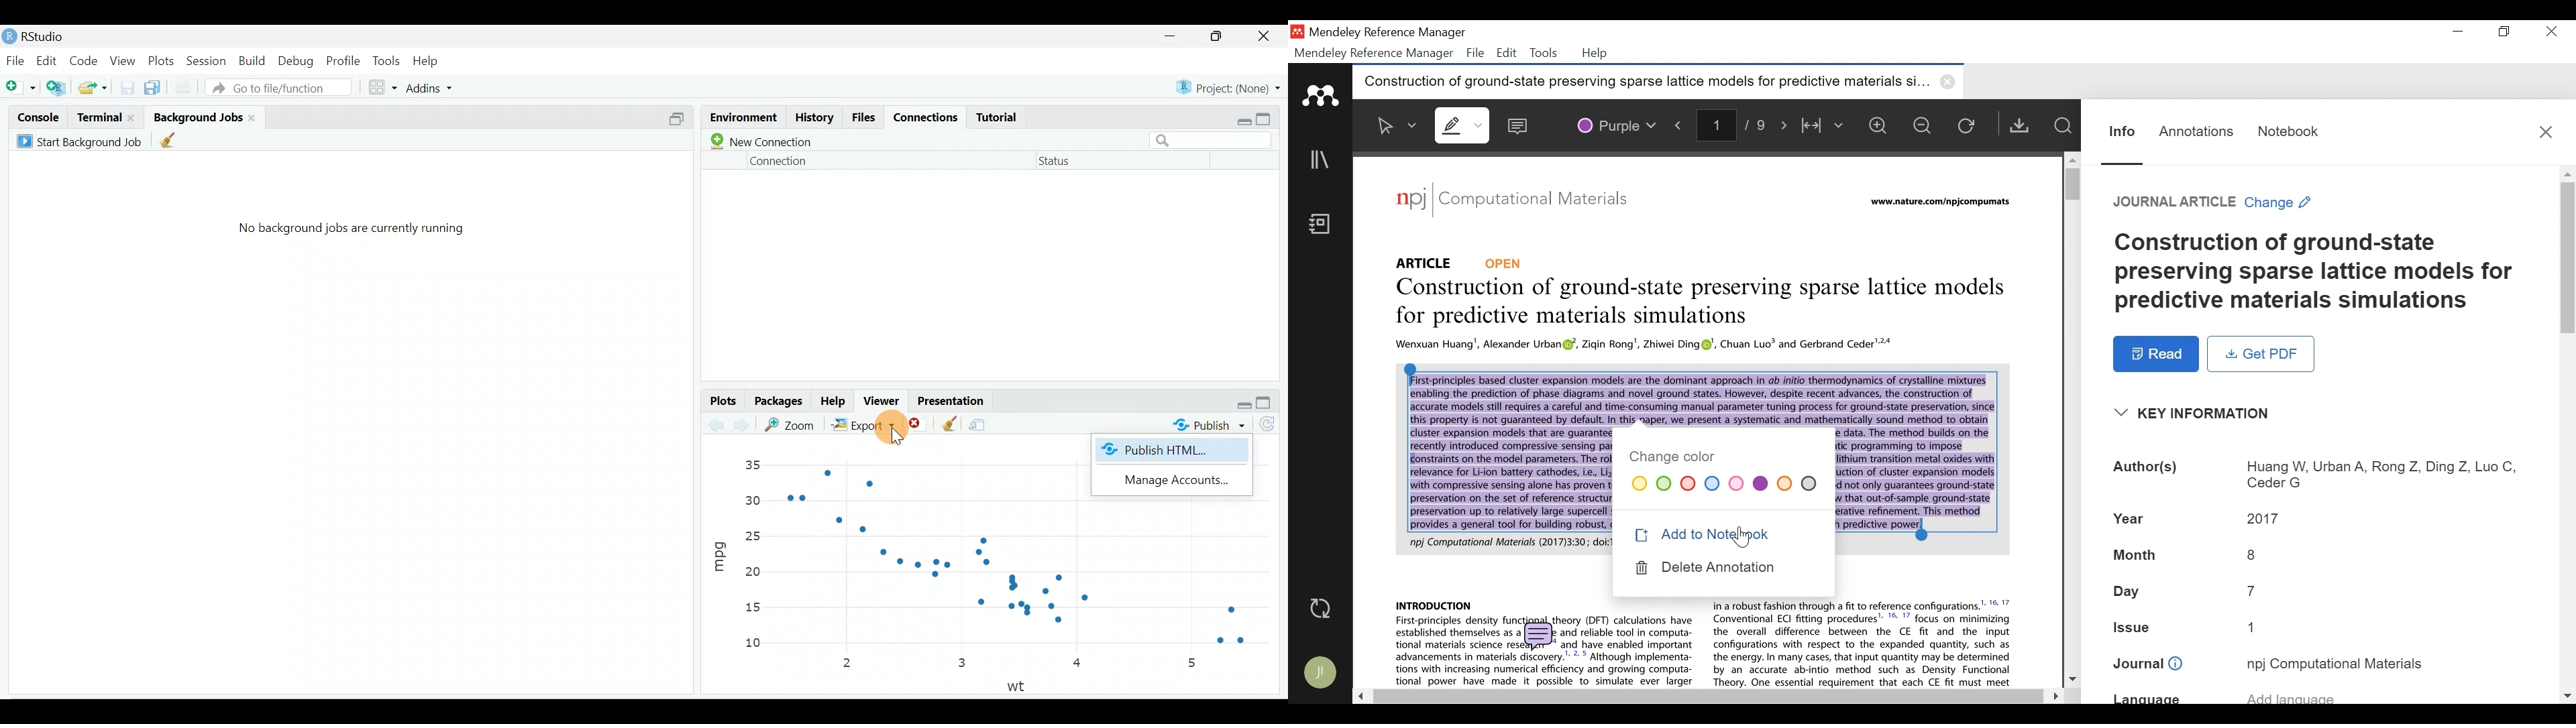 This screenshot has width=2576, height=728. I want to click on Scroll Right, so click(2052, 696).